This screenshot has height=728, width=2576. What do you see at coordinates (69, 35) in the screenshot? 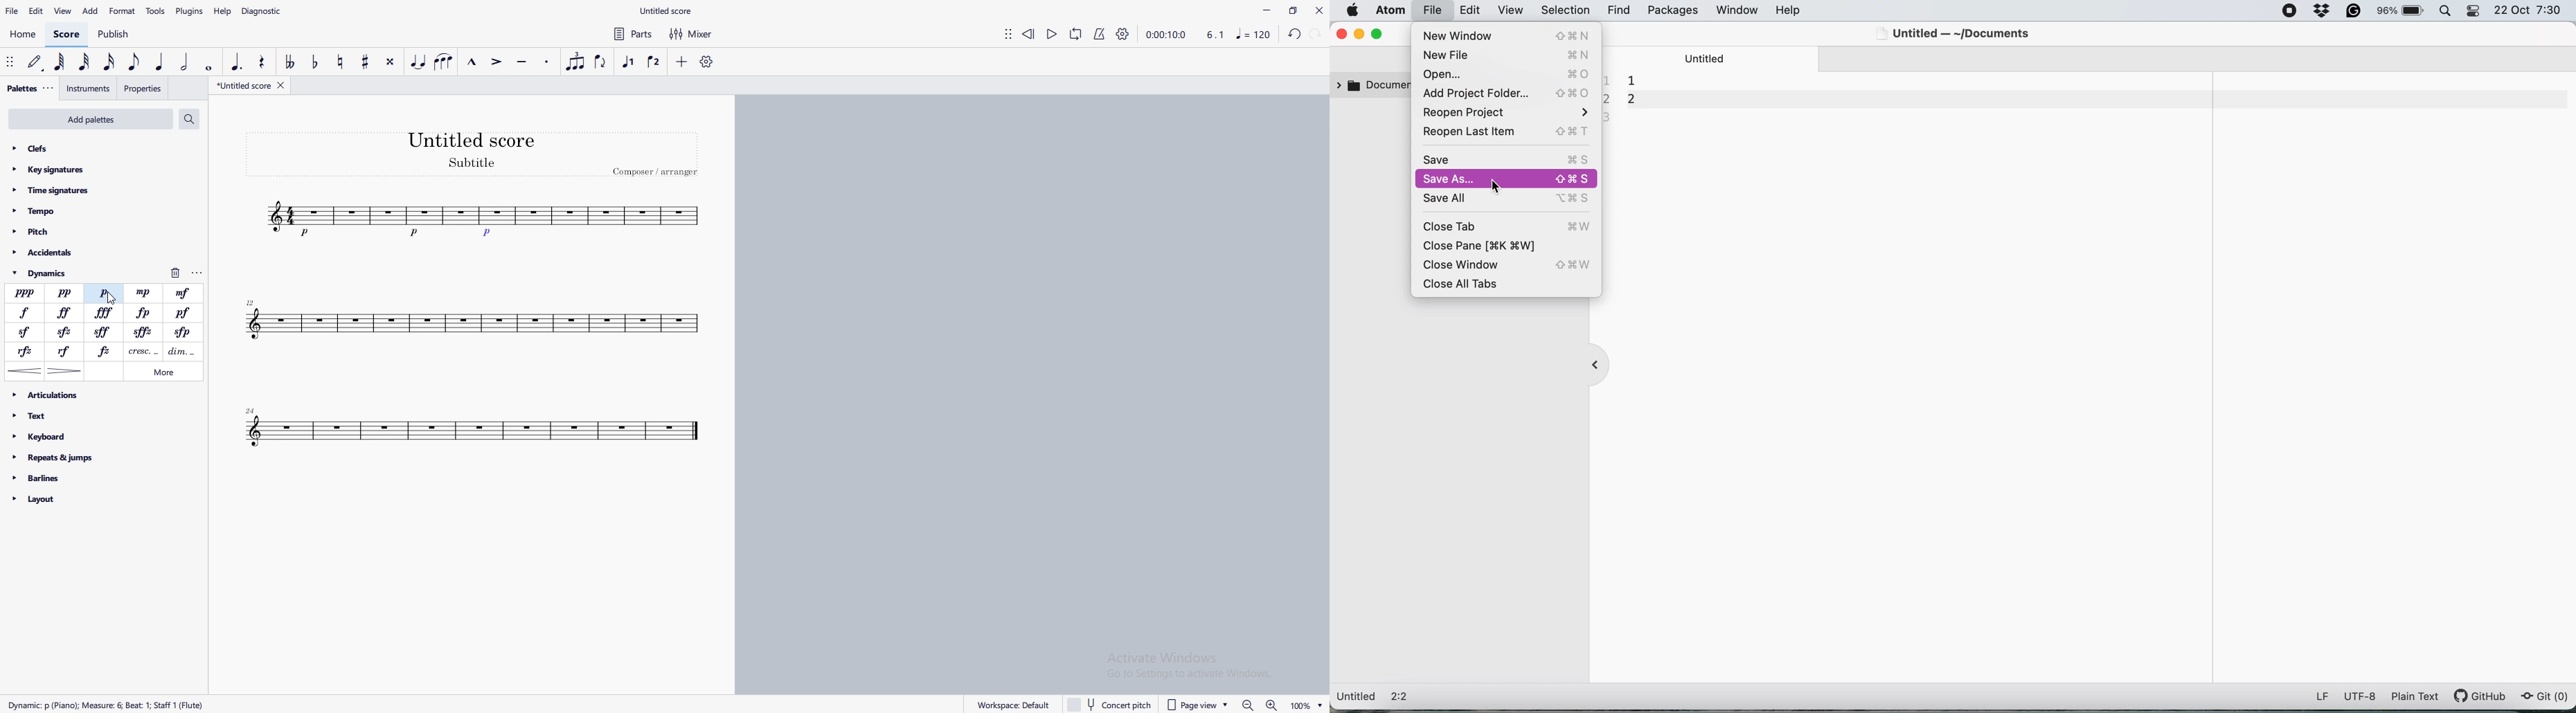
I see `score` at bounding box center [69, 35].